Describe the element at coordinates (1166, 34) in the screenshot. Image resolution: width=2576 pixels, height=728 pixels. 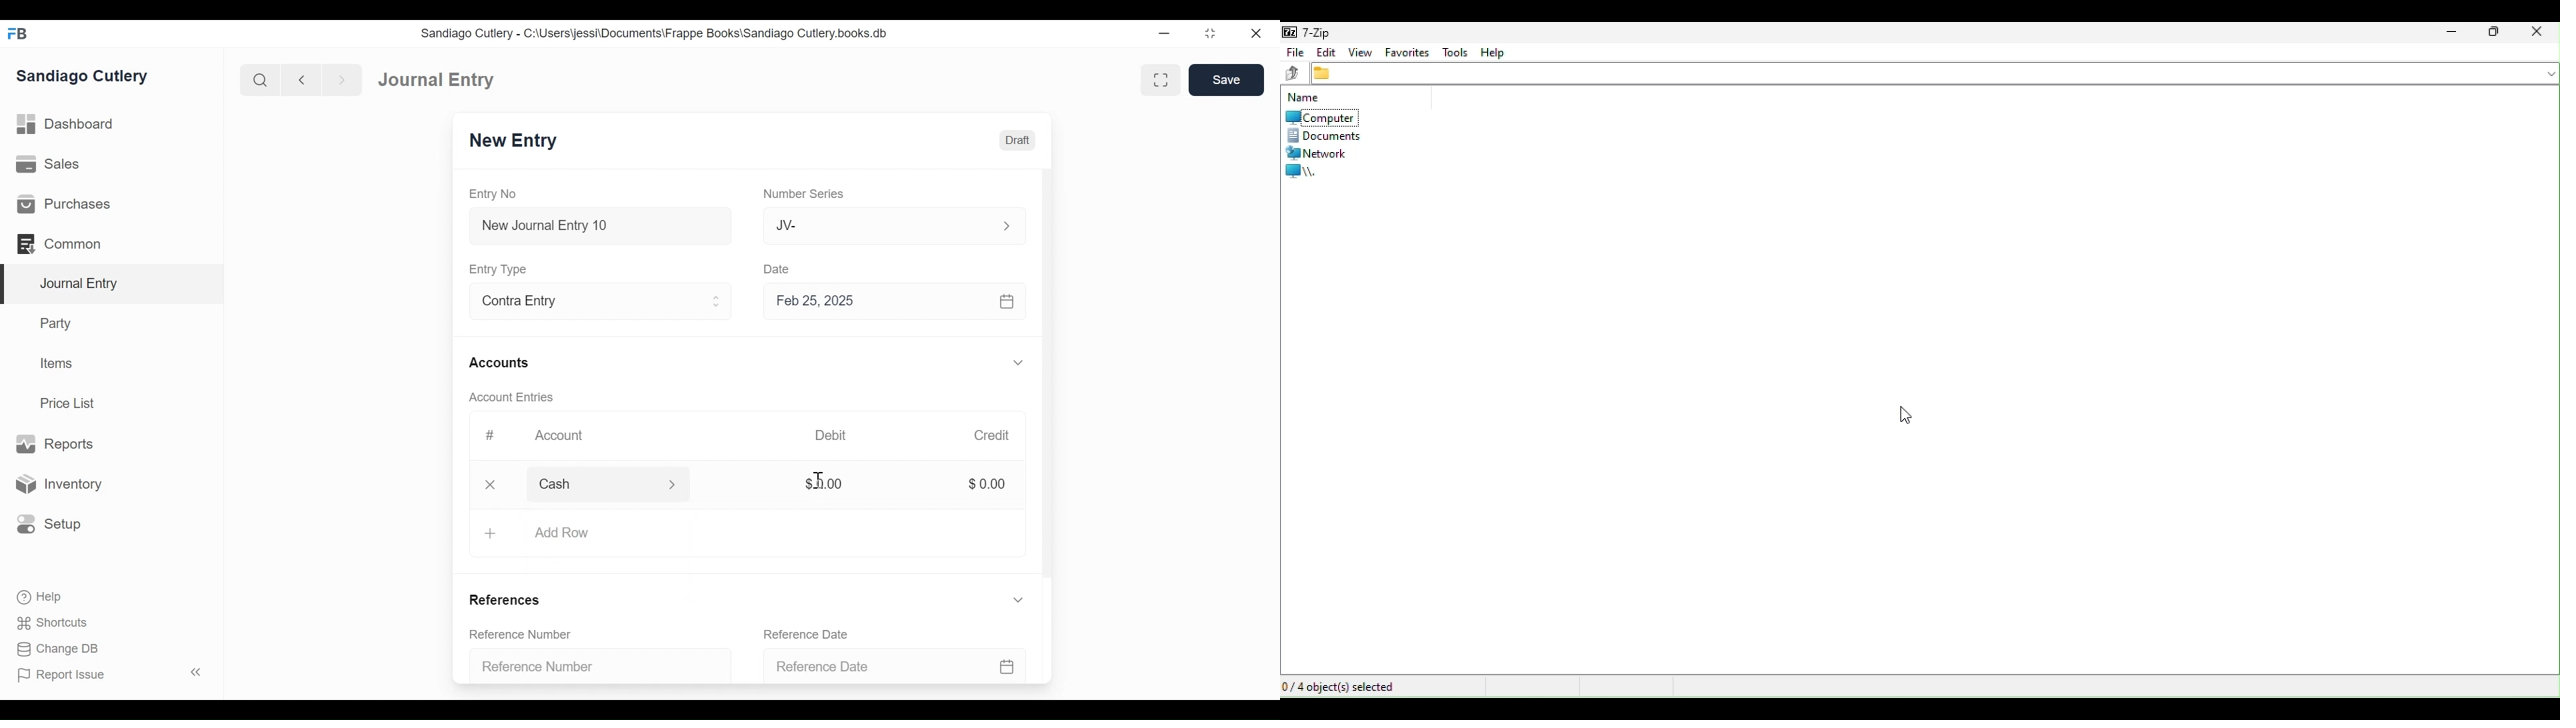
I see `Minimize` at that location.